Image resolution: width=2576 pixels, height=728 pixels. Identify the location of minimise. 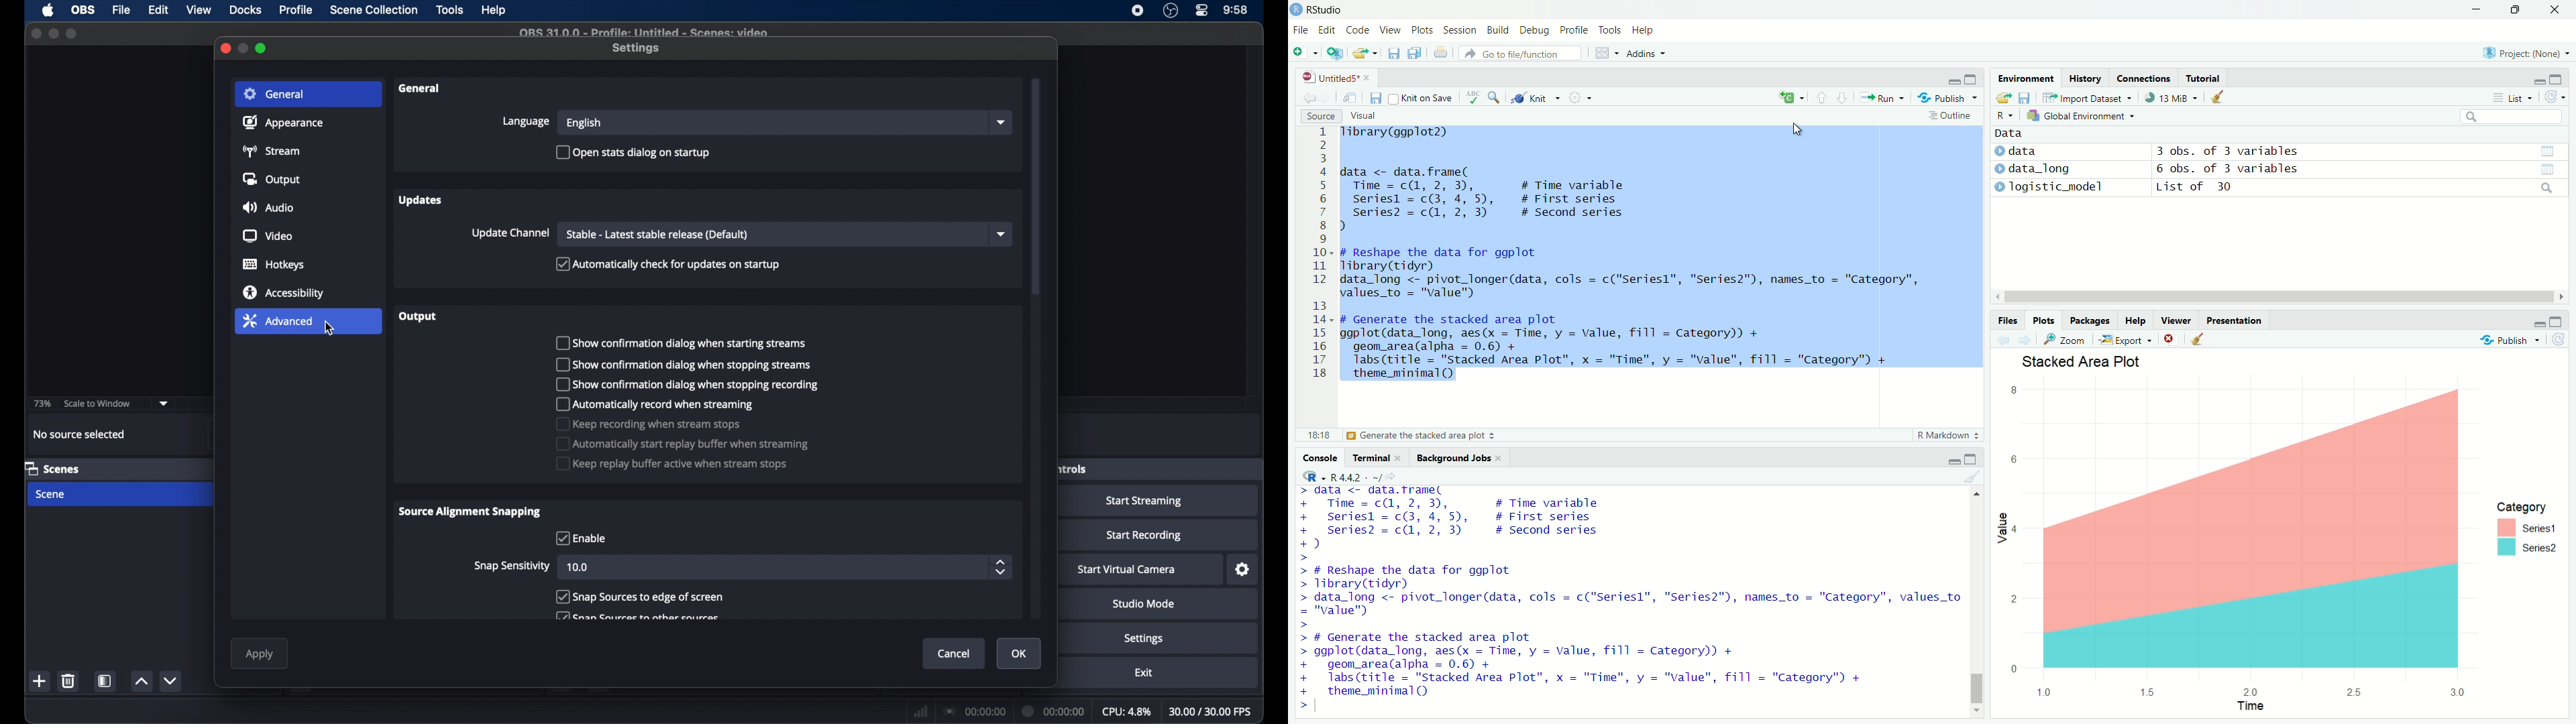
(2534, 80).